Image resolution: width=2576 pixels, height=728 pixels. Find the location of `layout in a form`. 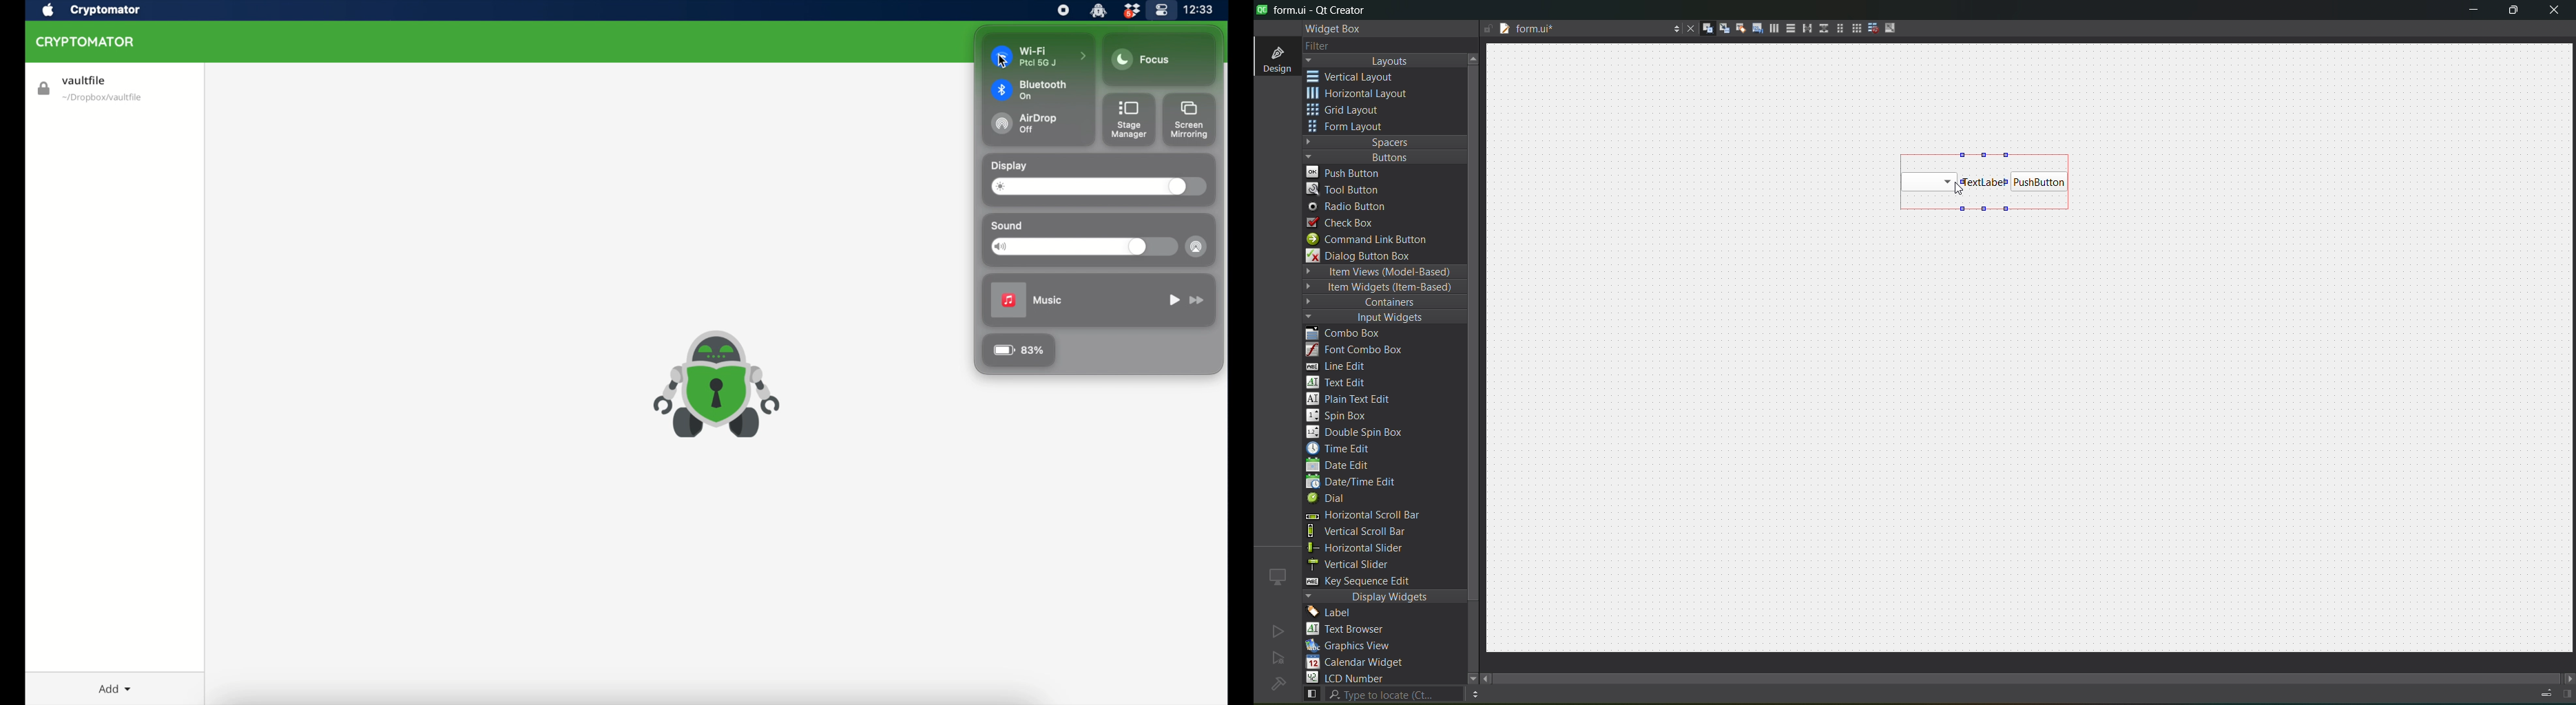

layout in a form is located at coordinates (1836, 28).